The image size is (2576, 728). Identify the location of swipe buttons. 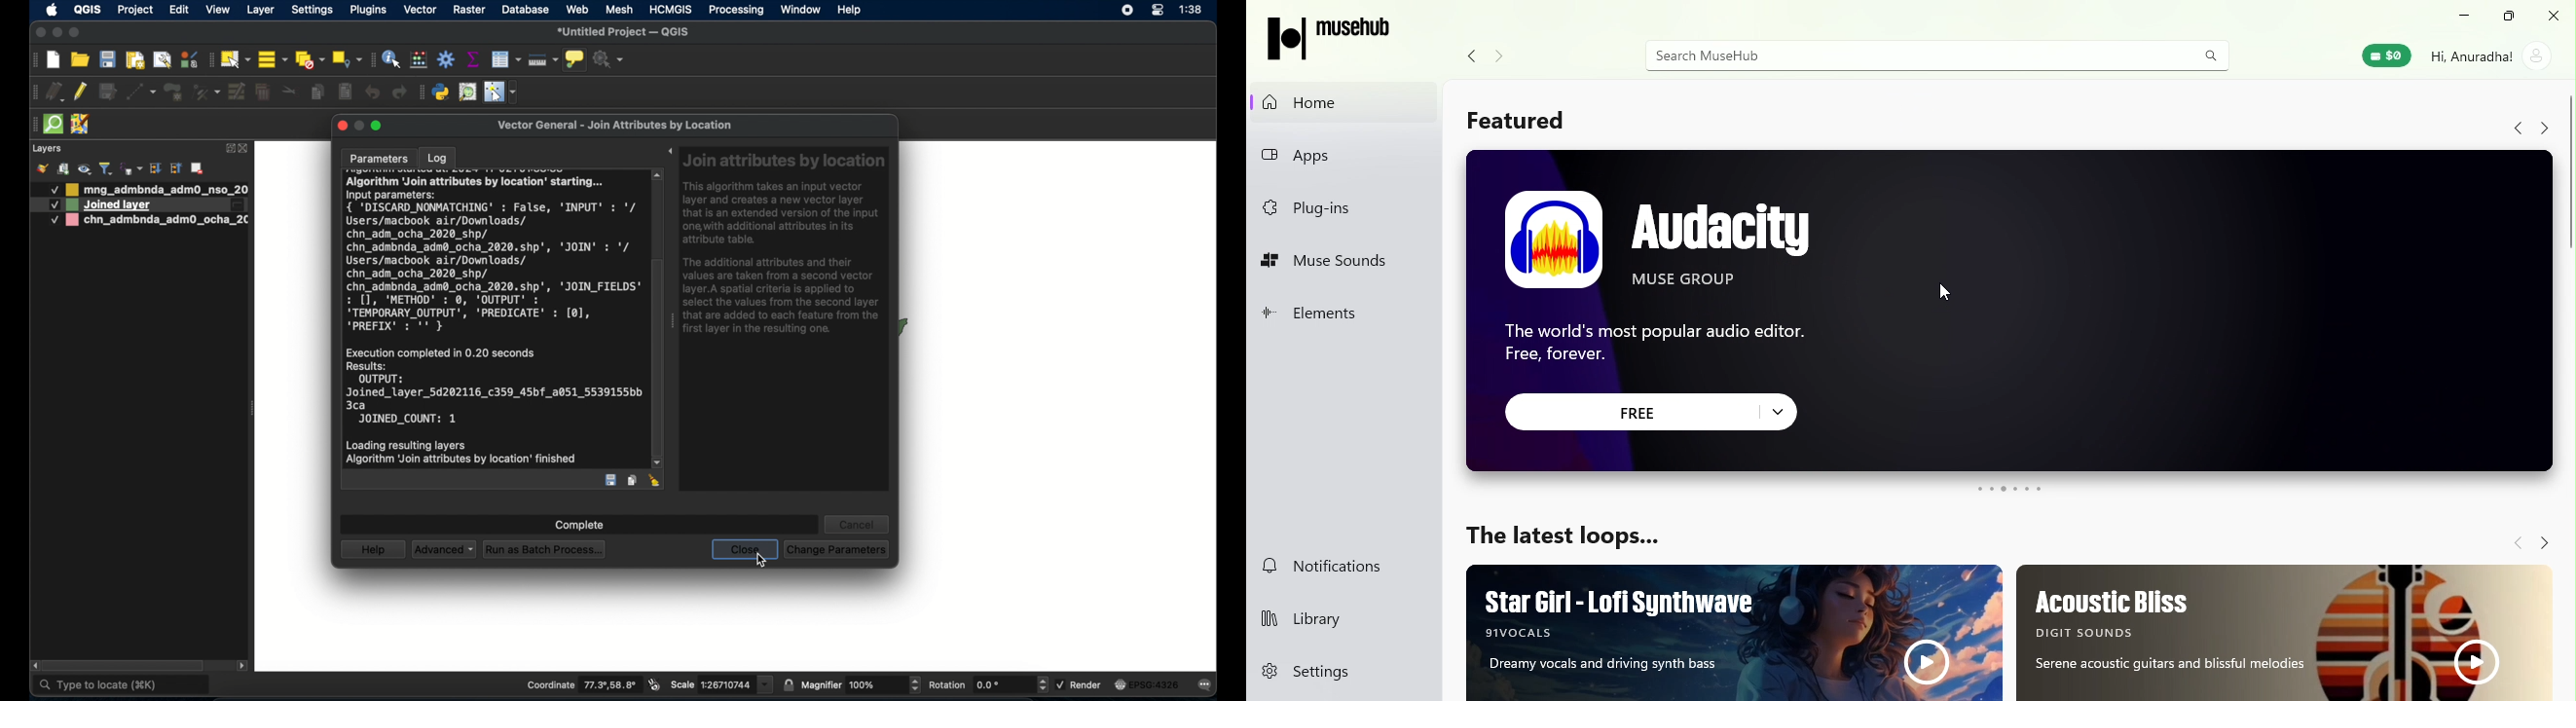
(2010, 490).